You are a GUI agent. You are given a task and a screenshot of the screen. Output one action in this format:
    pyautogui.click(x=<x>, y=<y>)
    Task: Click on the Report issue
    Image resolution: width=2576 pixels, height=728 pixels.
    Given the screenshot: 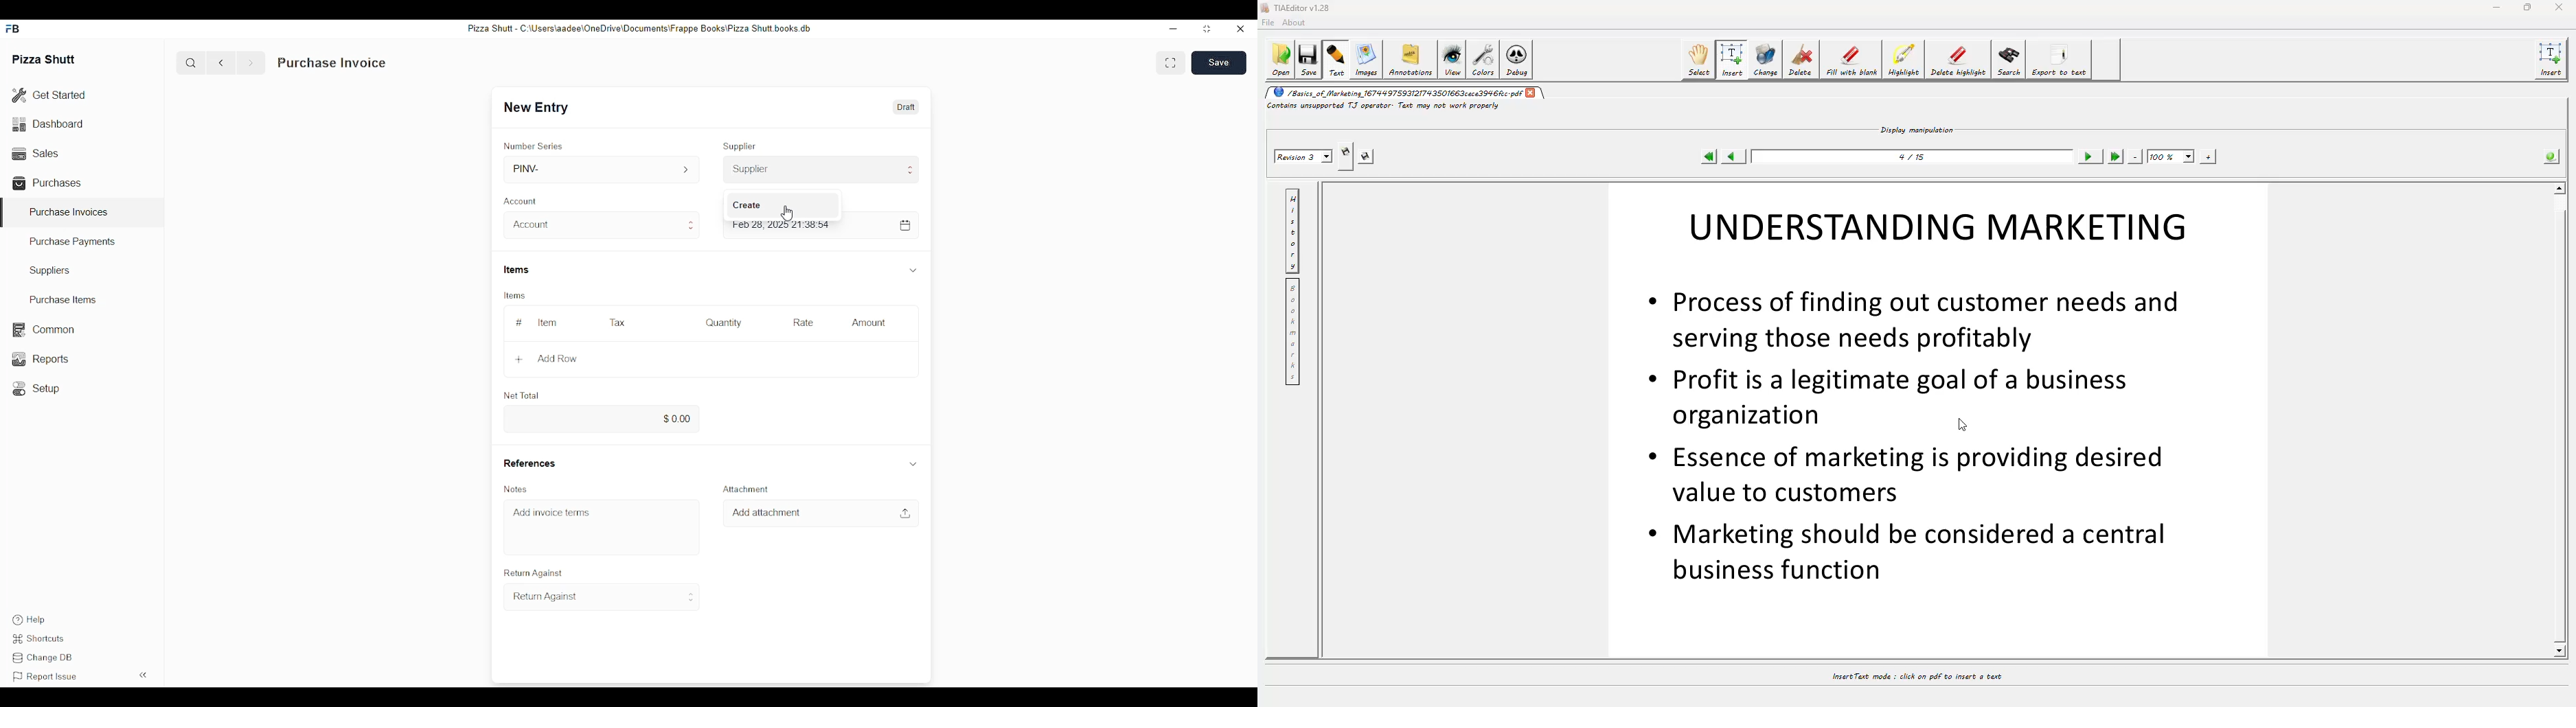 What is the action you would take?
    pyautogui.click(x=45, y=677)
    